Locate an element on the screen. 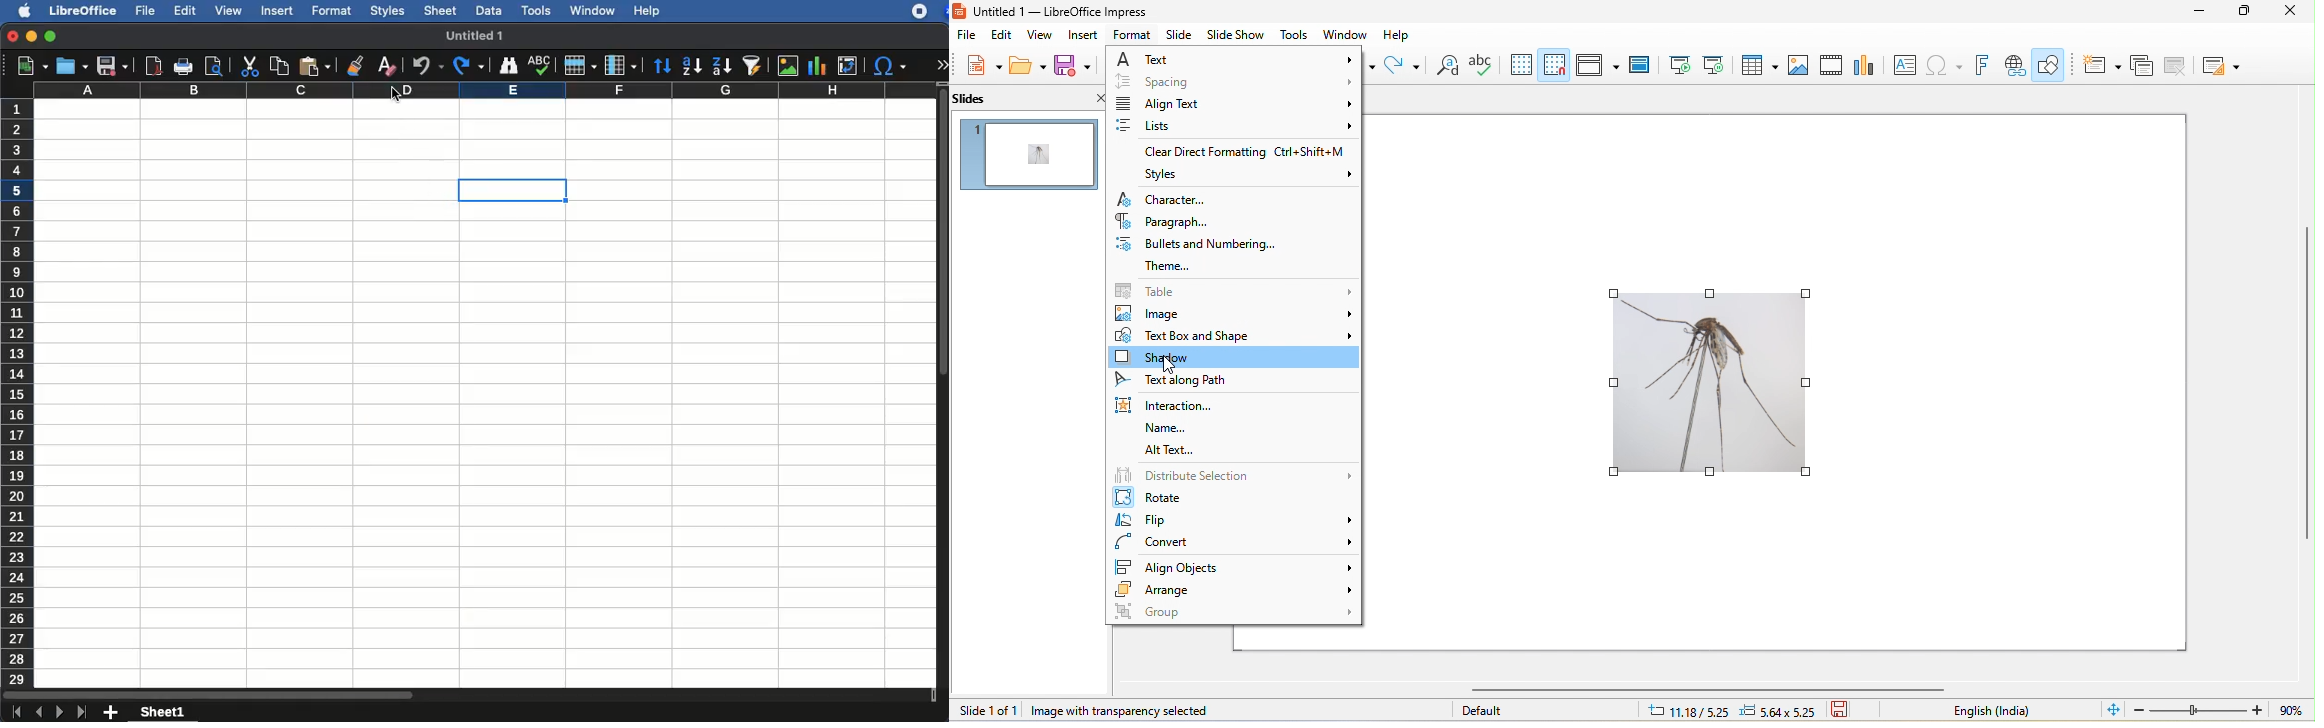 This screenshot has height=728, width=2324. copy is located at coordinates (277, 66).